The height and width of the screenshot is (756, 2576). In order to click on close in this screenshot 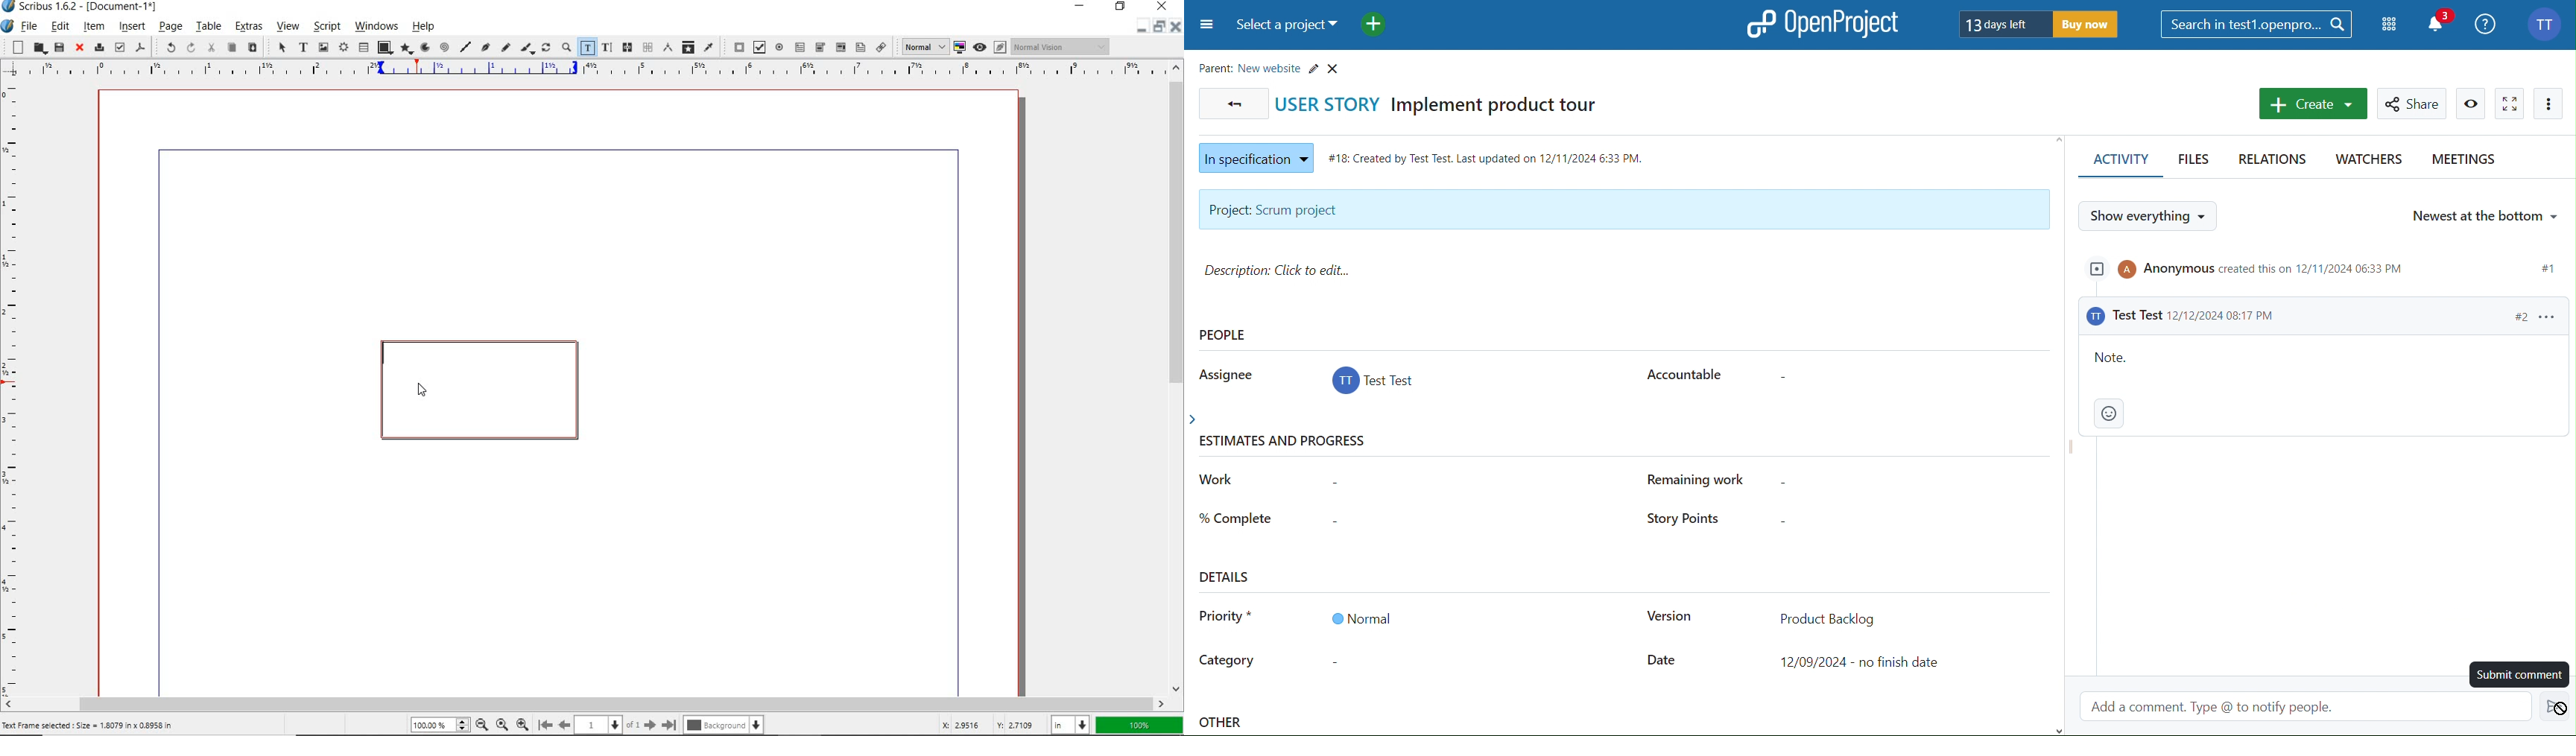, I will do `click(80, 48)`.